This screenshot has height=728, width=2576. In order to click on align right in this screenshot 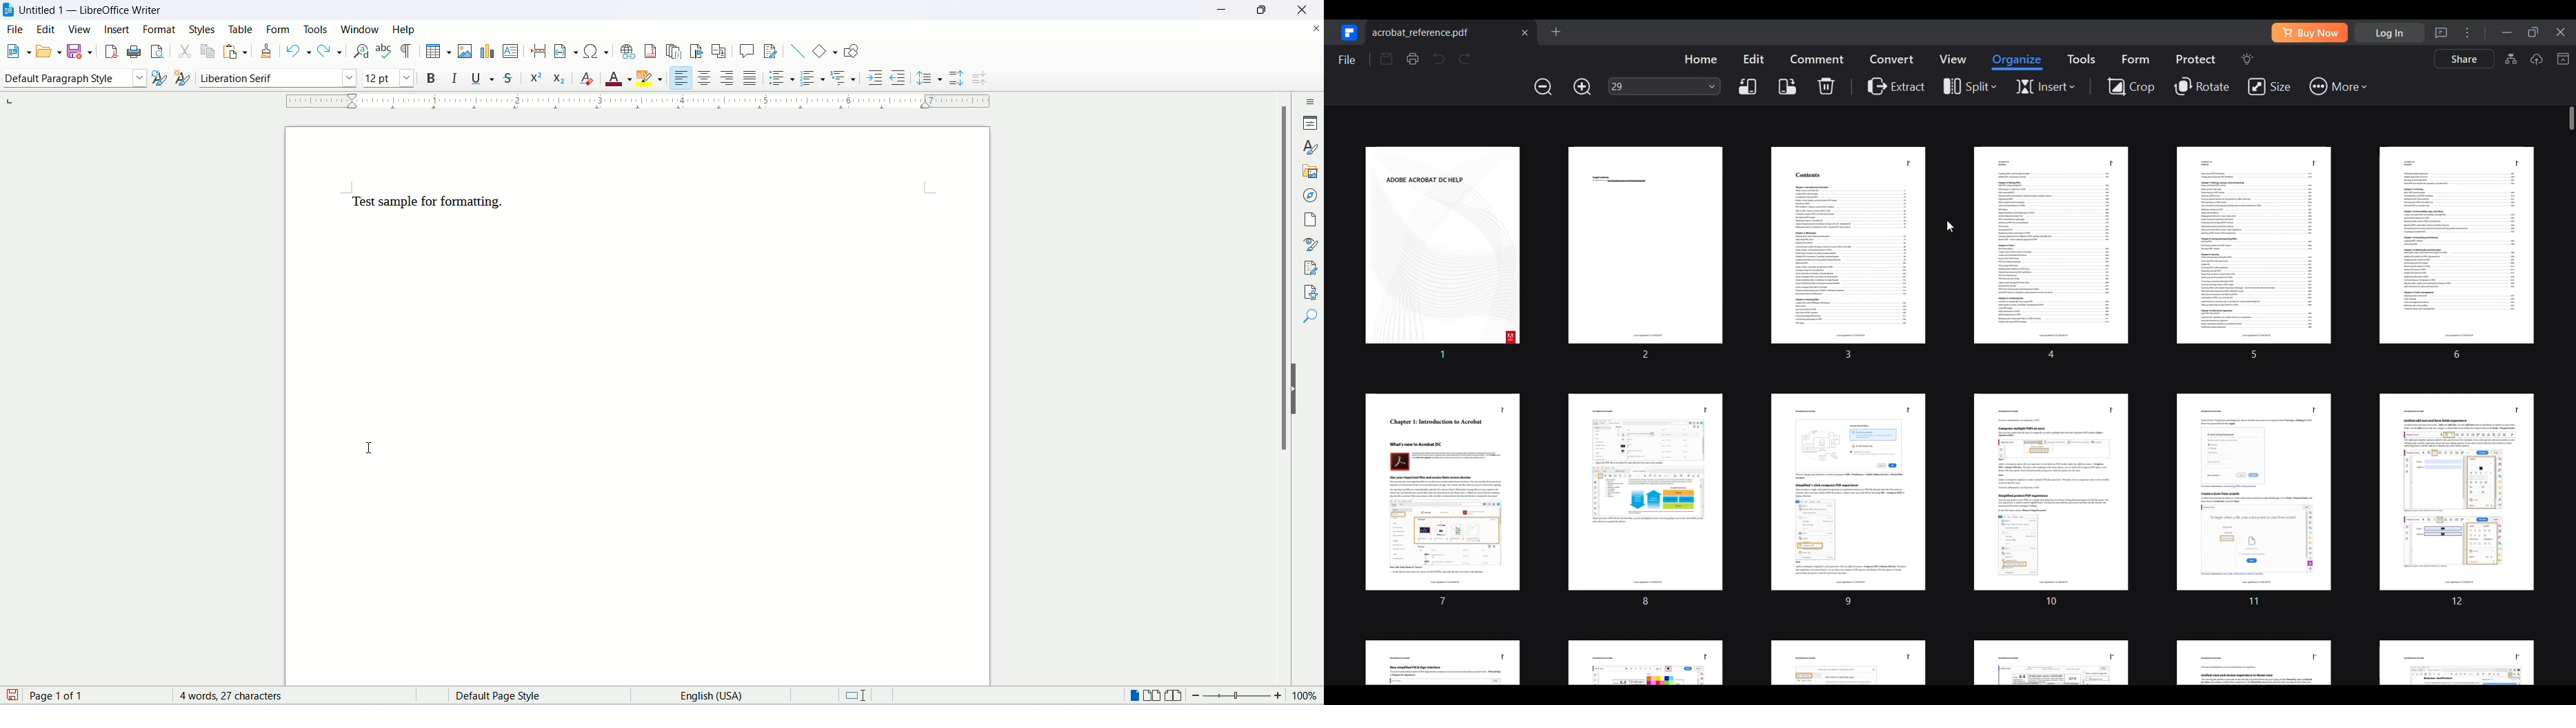, I will do `click(729, 77)`.